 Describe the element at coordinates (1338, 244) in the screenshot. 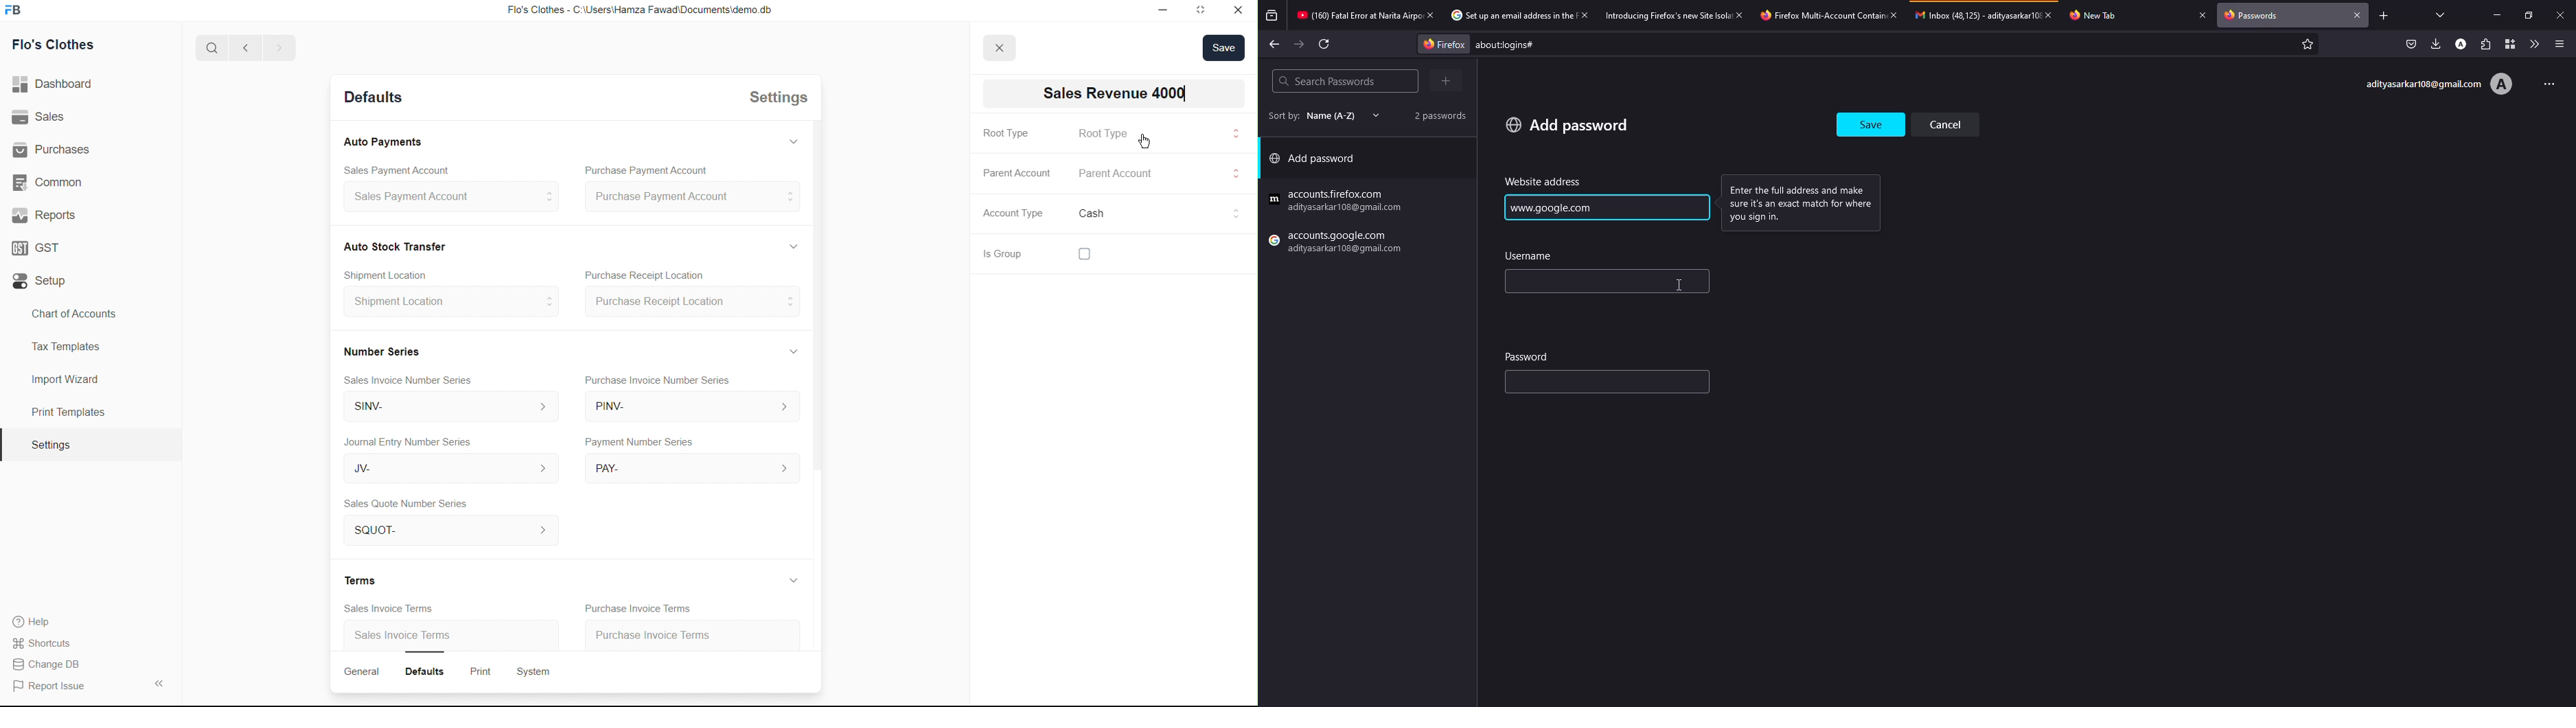

I see `firefox` at that location.